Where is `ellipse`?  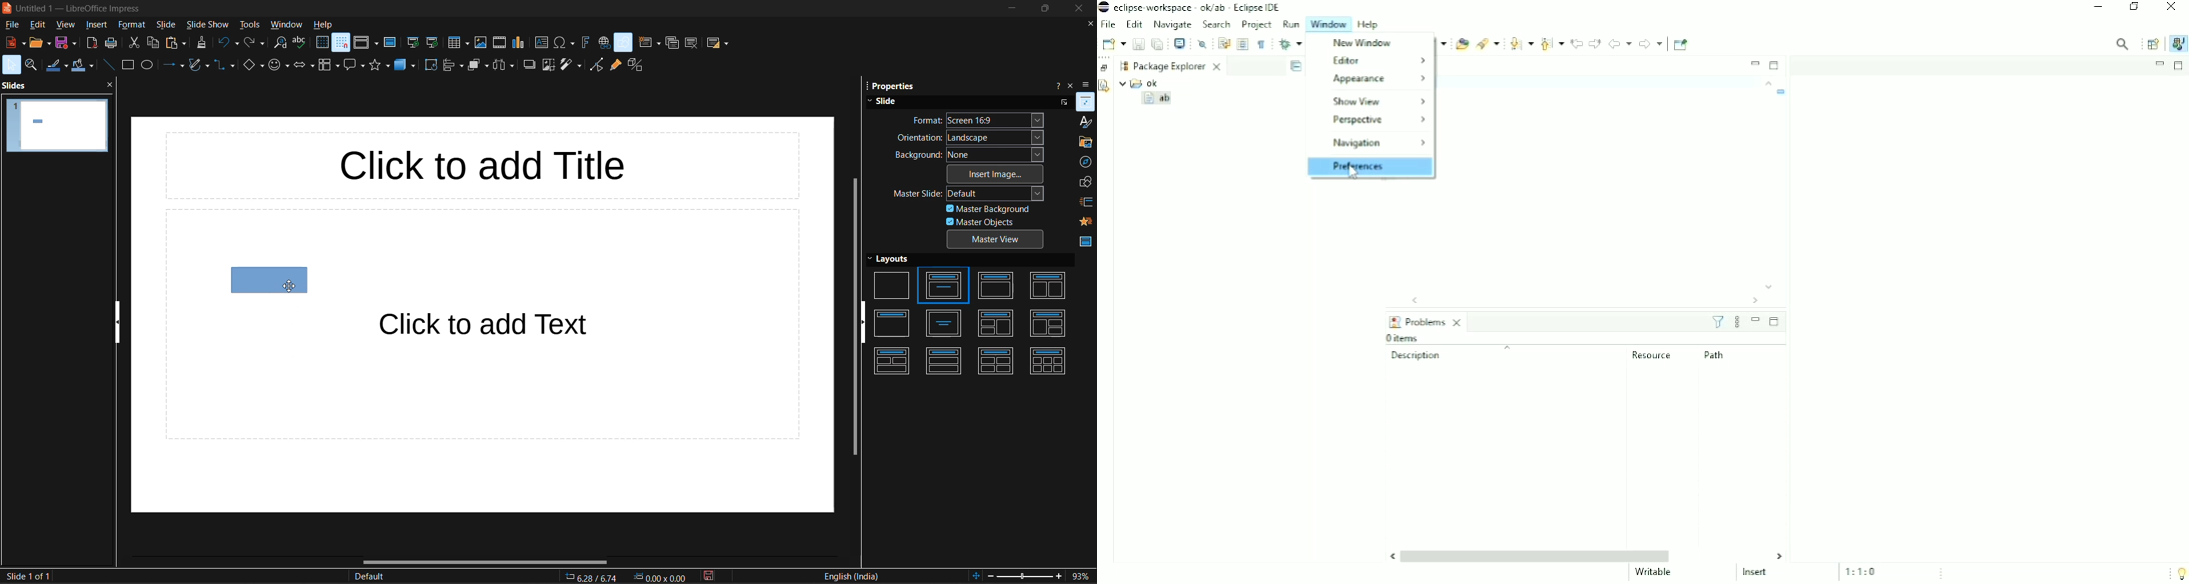
ellipse is located at coordinates (147, 66).